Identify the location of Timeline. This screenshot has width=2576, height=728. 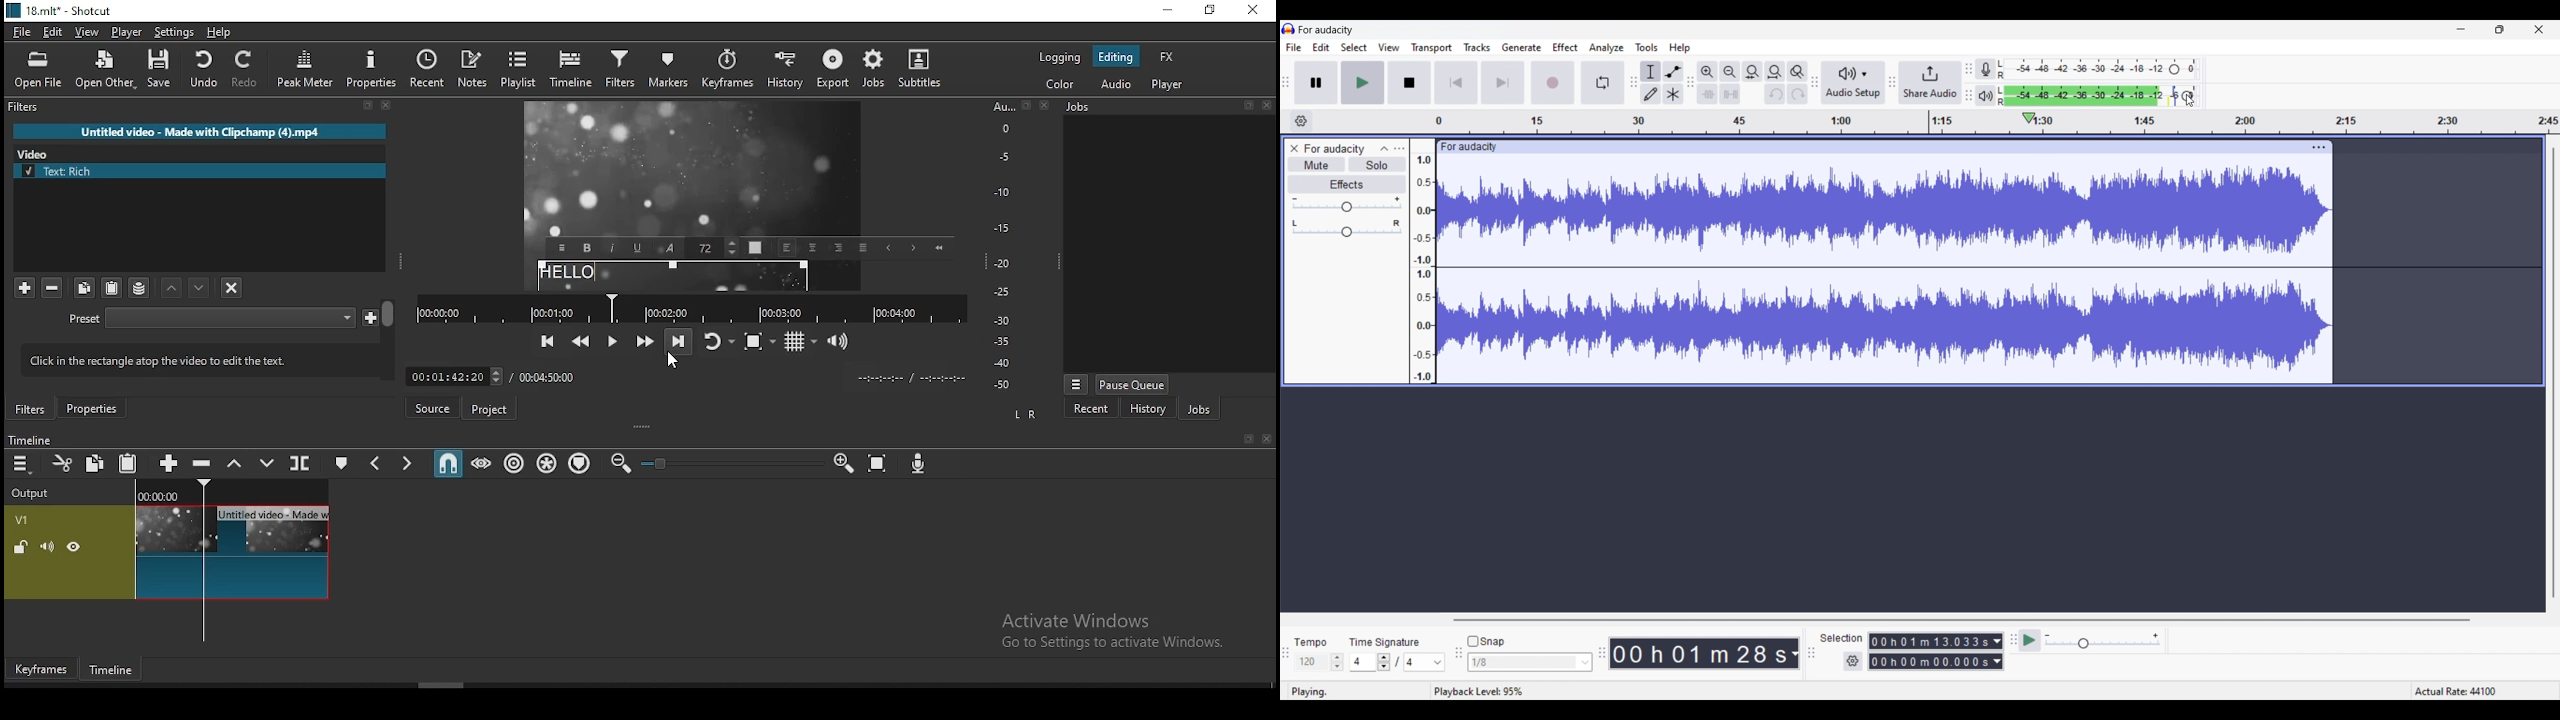
(233, 490).